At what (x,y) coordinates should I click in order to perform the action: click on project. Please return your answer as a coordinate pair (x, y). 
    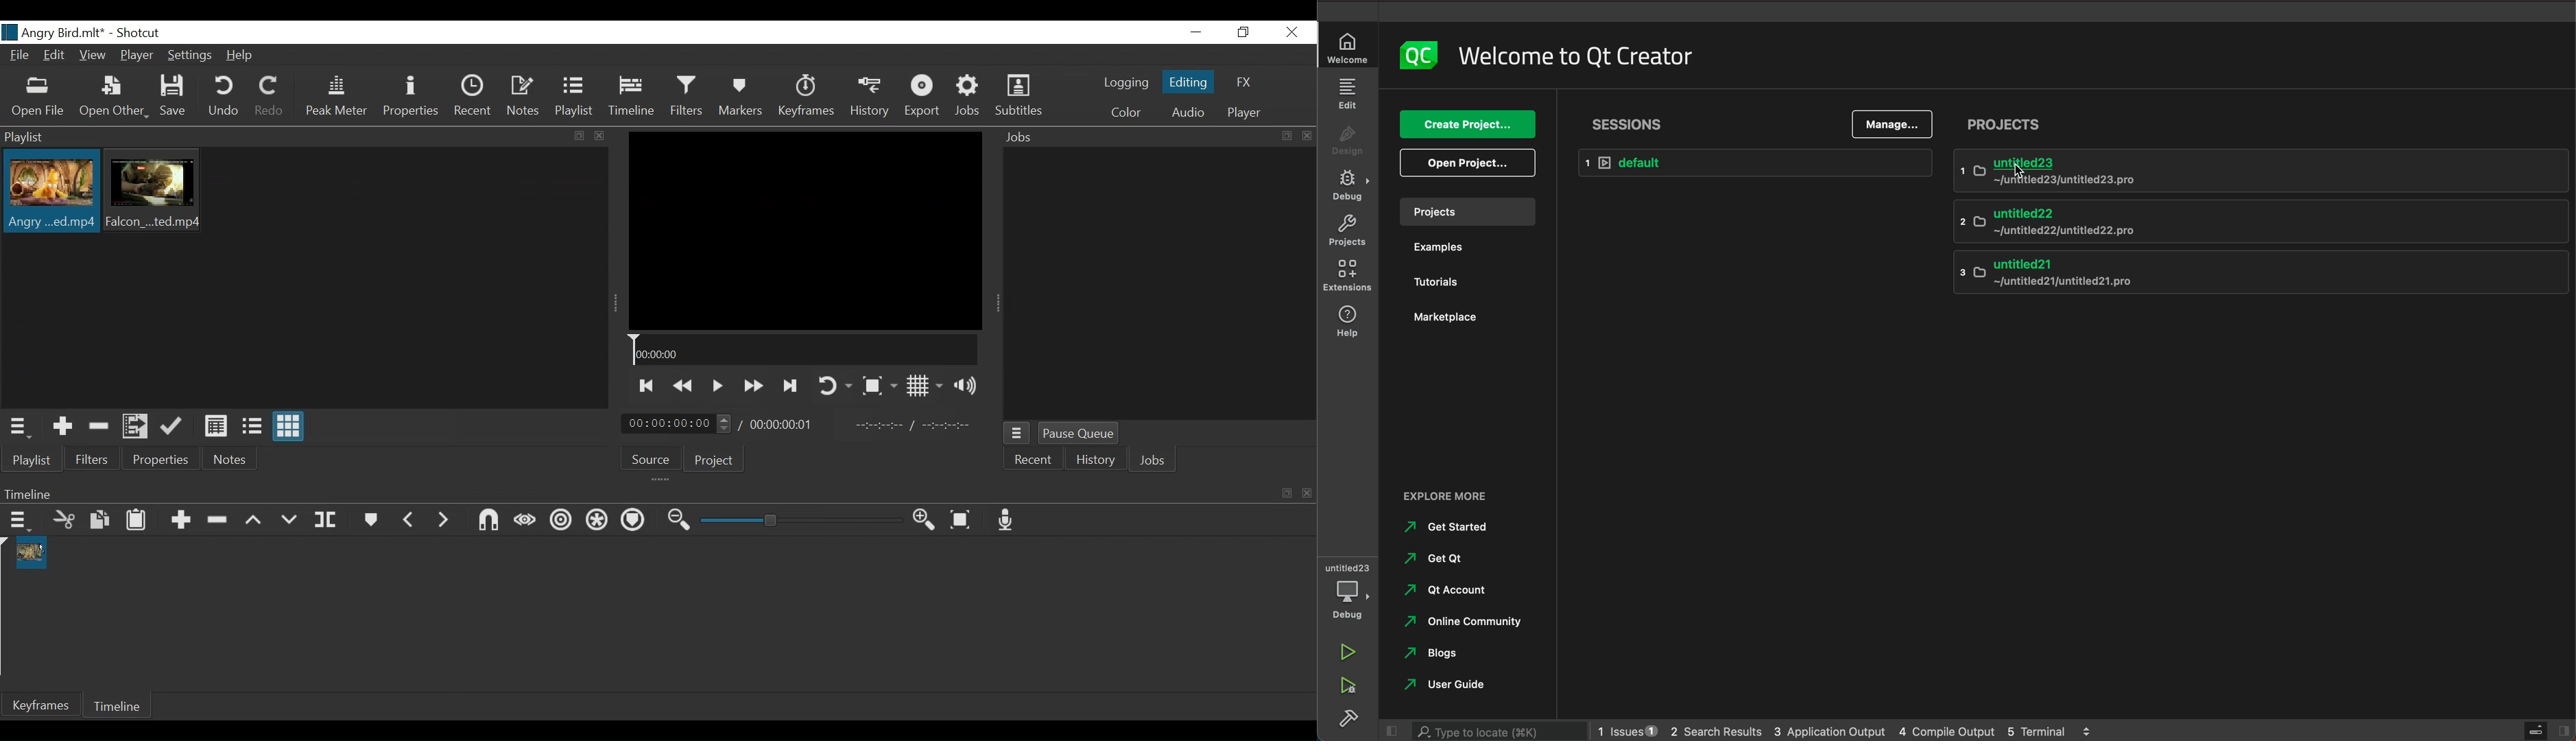
    Looking at the image, I should click on (1347, 232).